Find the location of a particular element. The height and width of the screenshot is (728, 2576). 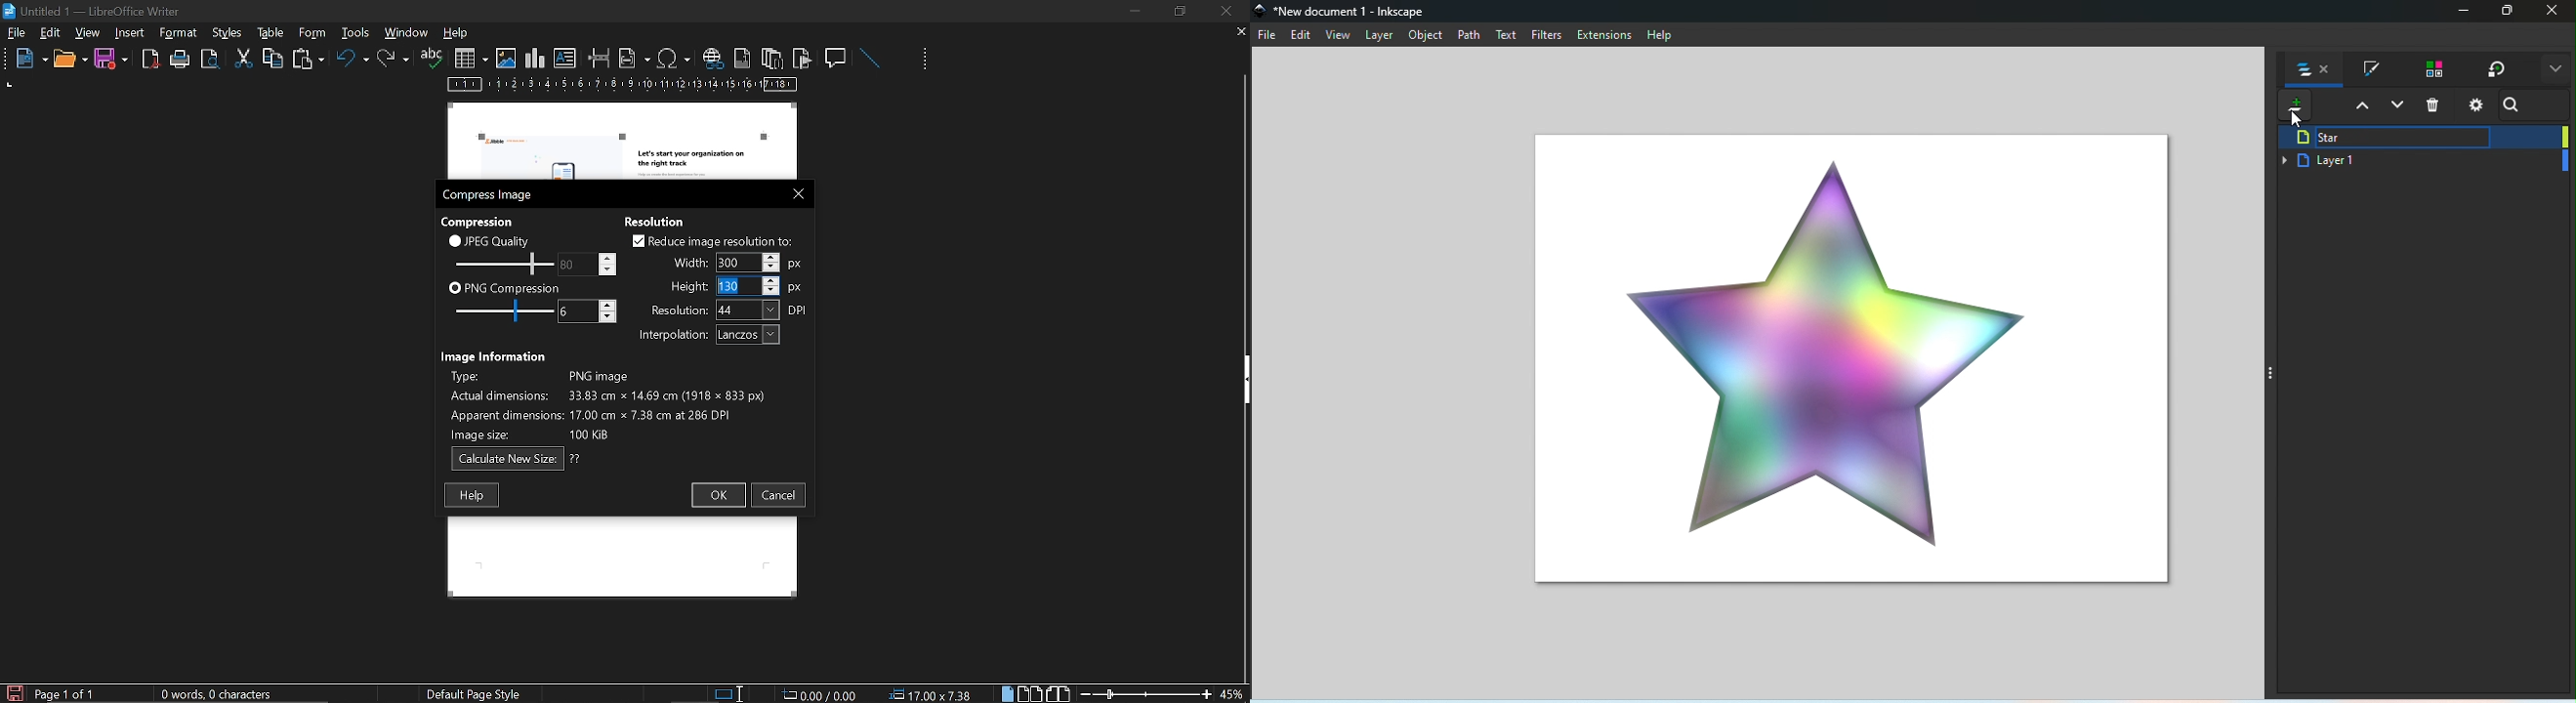

file is located at coordinates (17, 34).